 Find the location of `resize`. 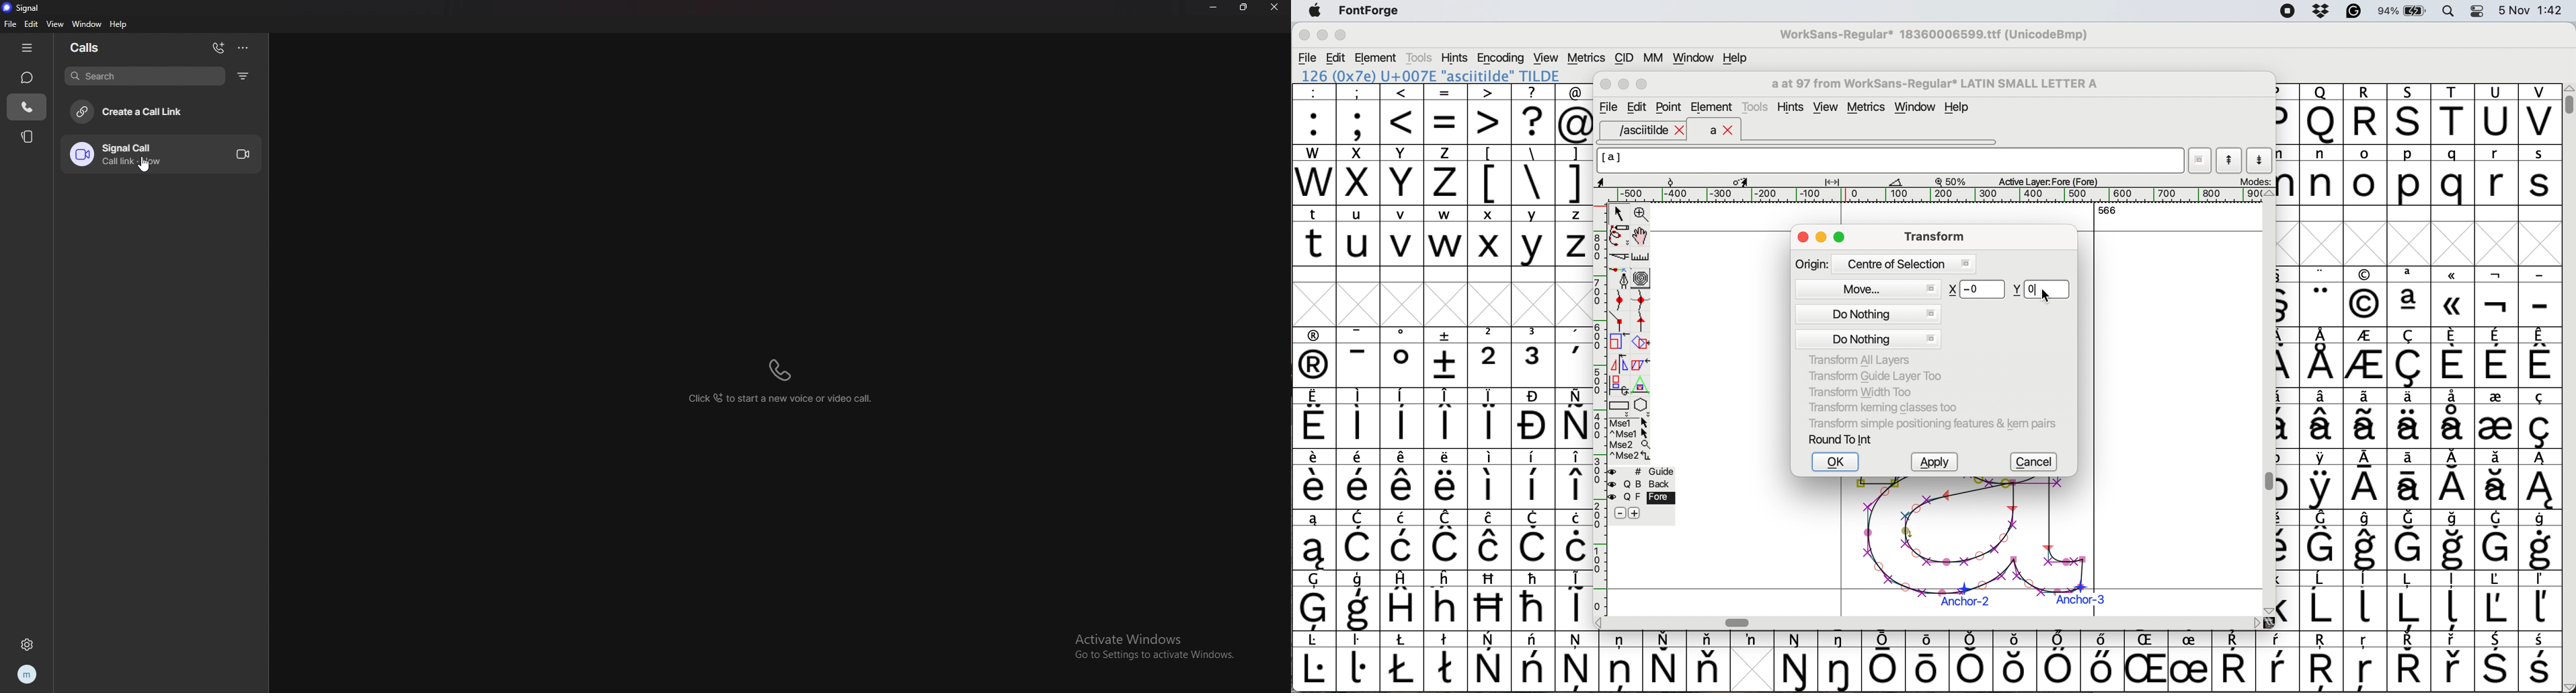

resize is located at coordinates (1245, 7).